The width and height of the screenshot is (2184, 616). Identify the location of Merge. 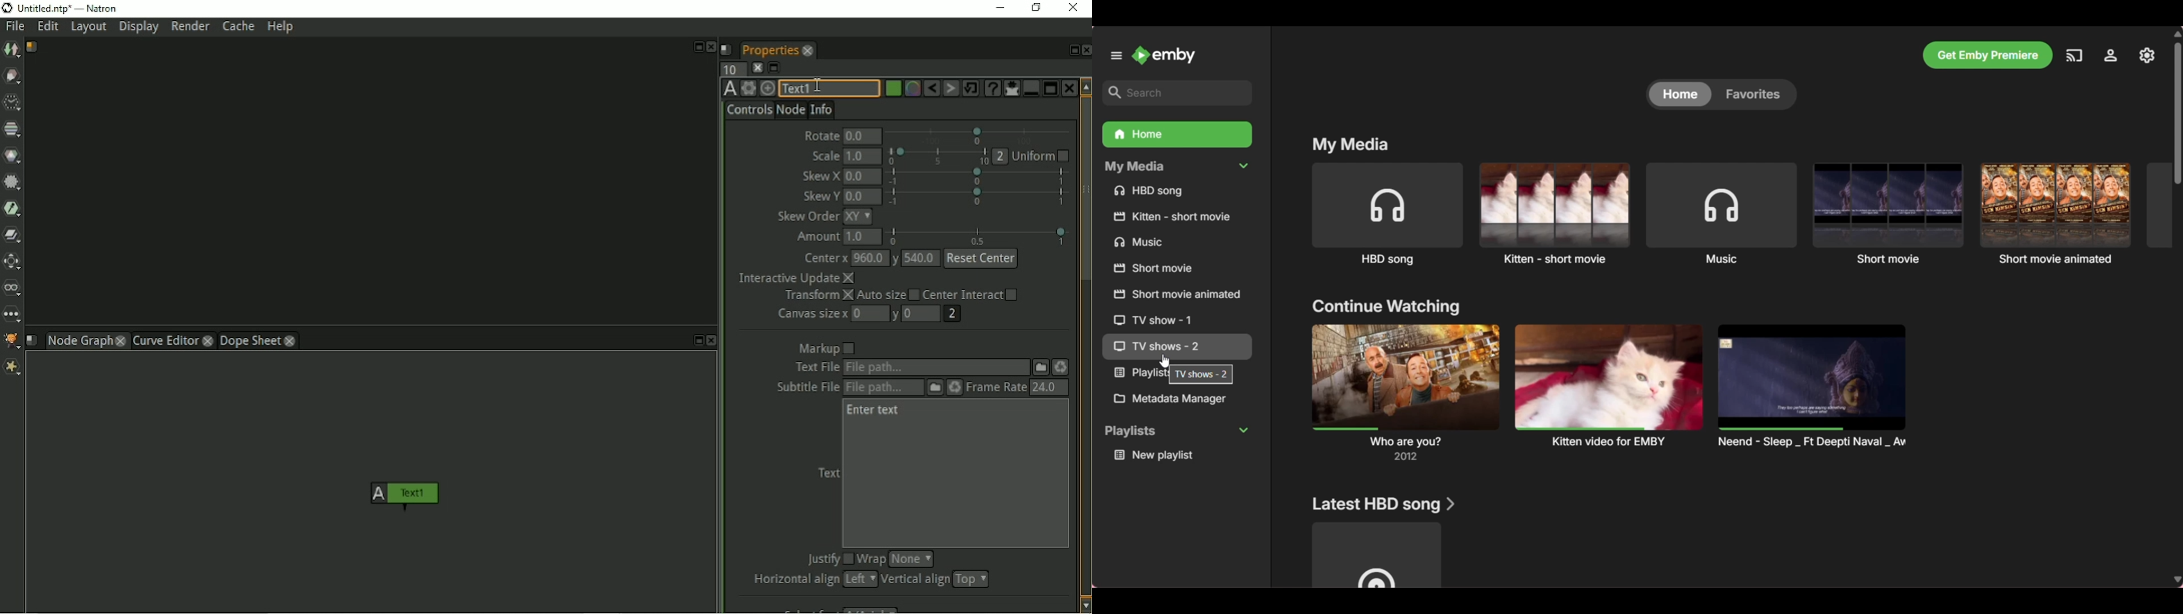
(13, 235).